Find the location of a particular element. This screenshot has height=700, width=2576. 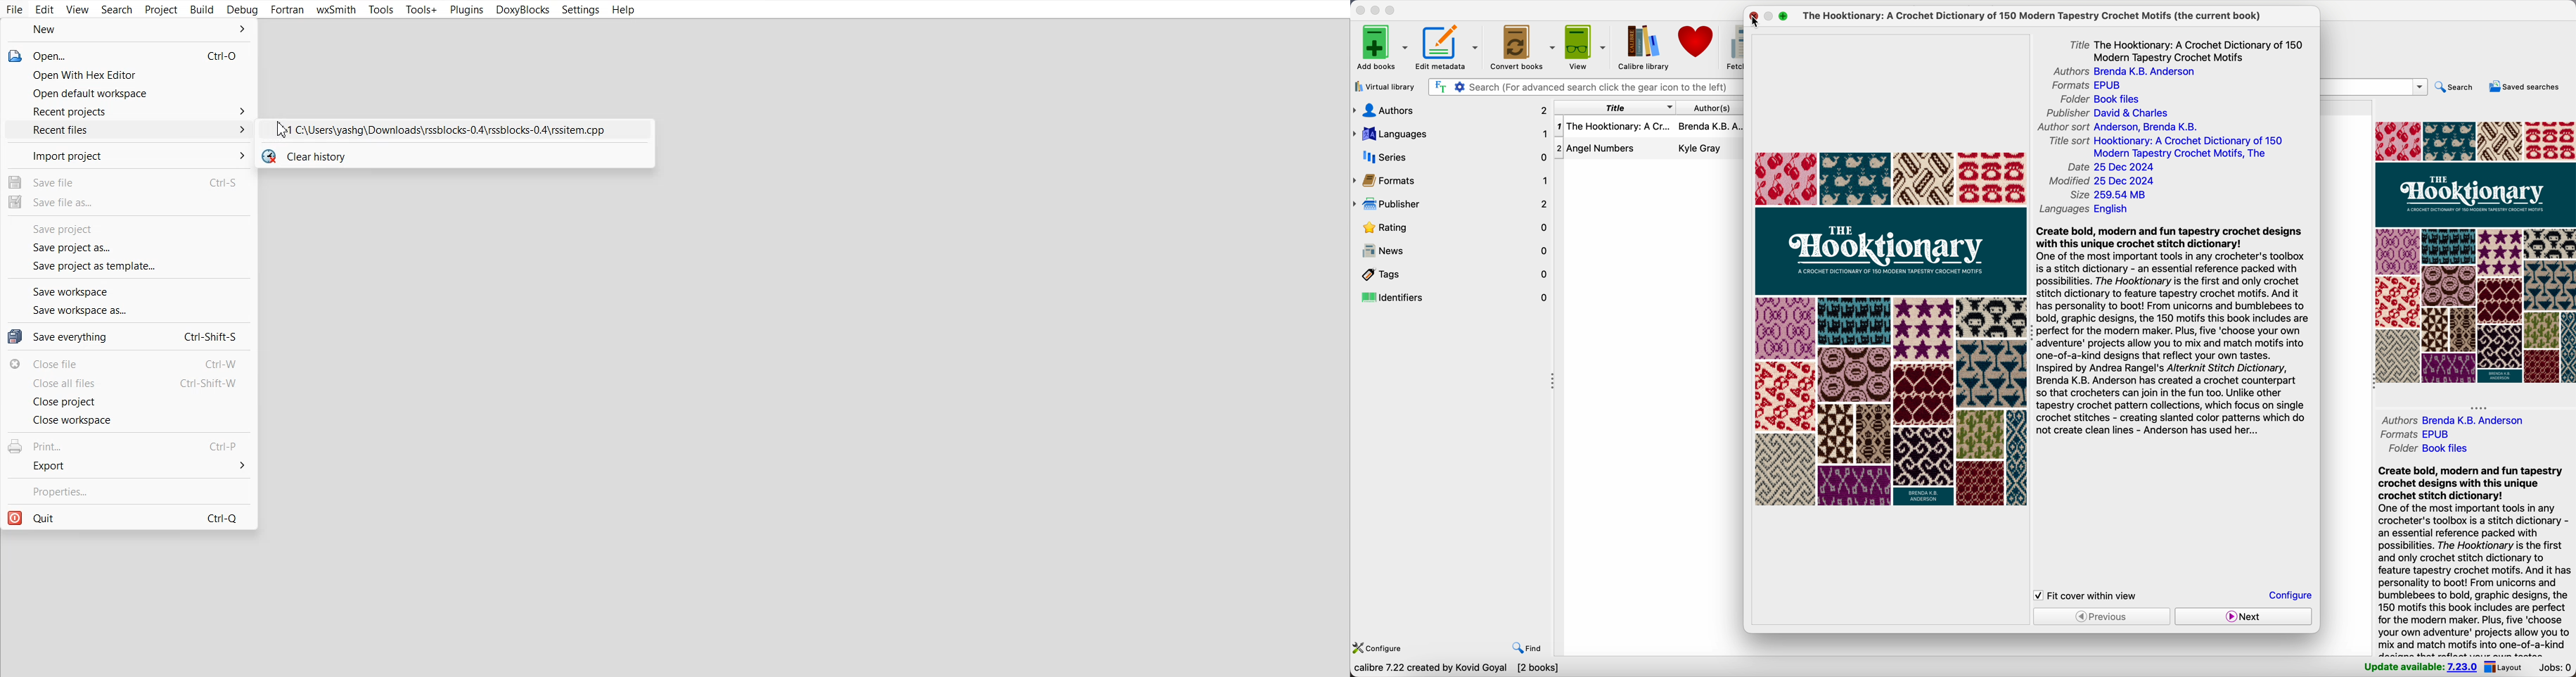

authors is located at coordinates (1450, 110).